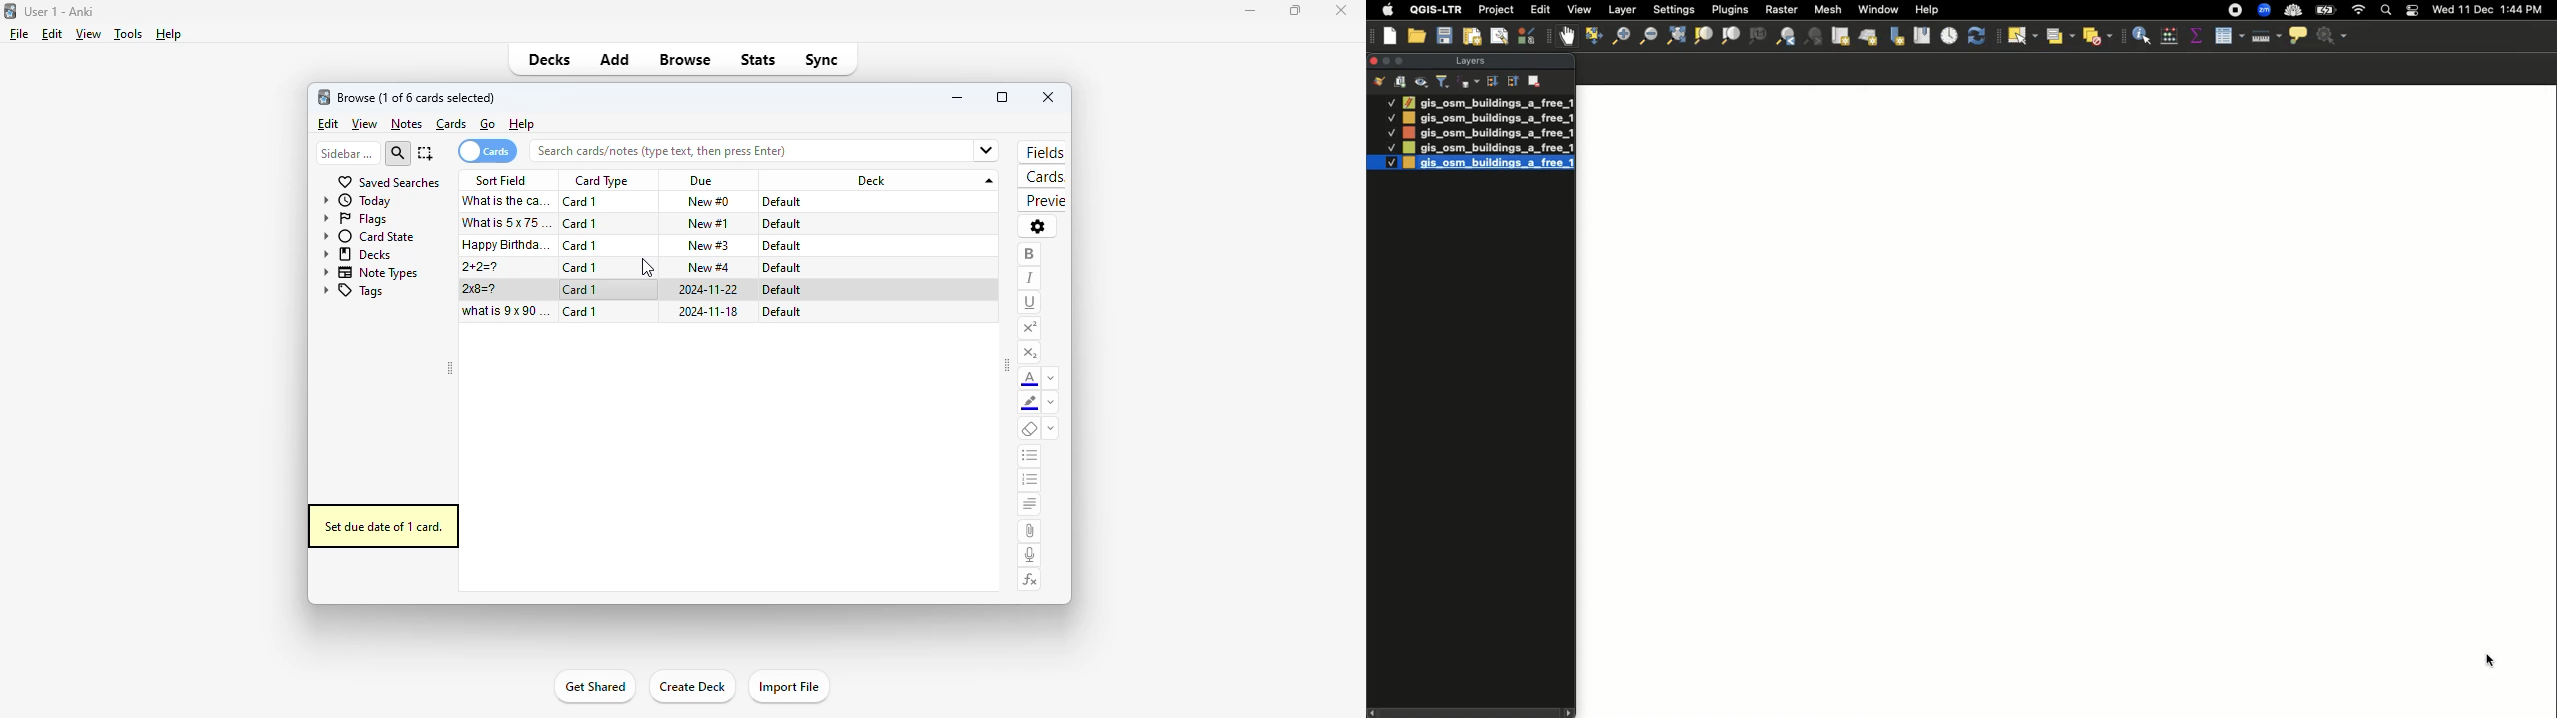 The image size is (2576, 728). I want to click on select, so click(426, 153).